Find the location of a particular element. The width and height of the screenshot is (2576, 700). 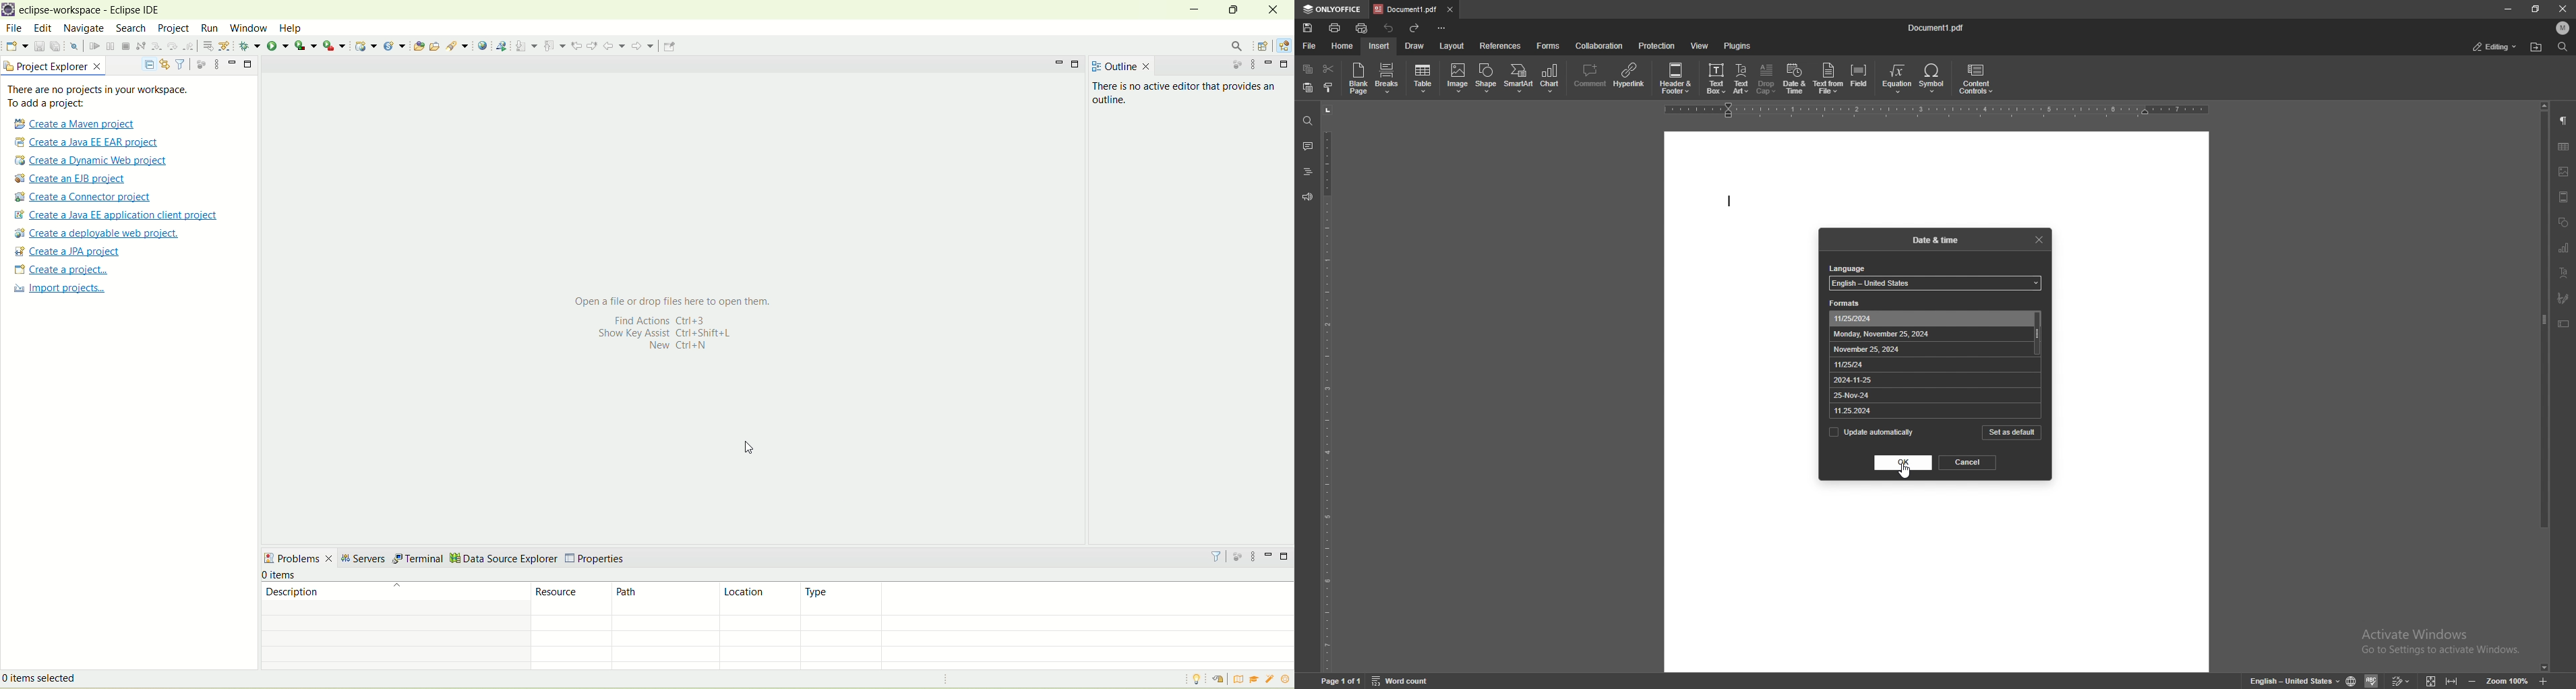

next annotation is located at coordinates (579, 46).